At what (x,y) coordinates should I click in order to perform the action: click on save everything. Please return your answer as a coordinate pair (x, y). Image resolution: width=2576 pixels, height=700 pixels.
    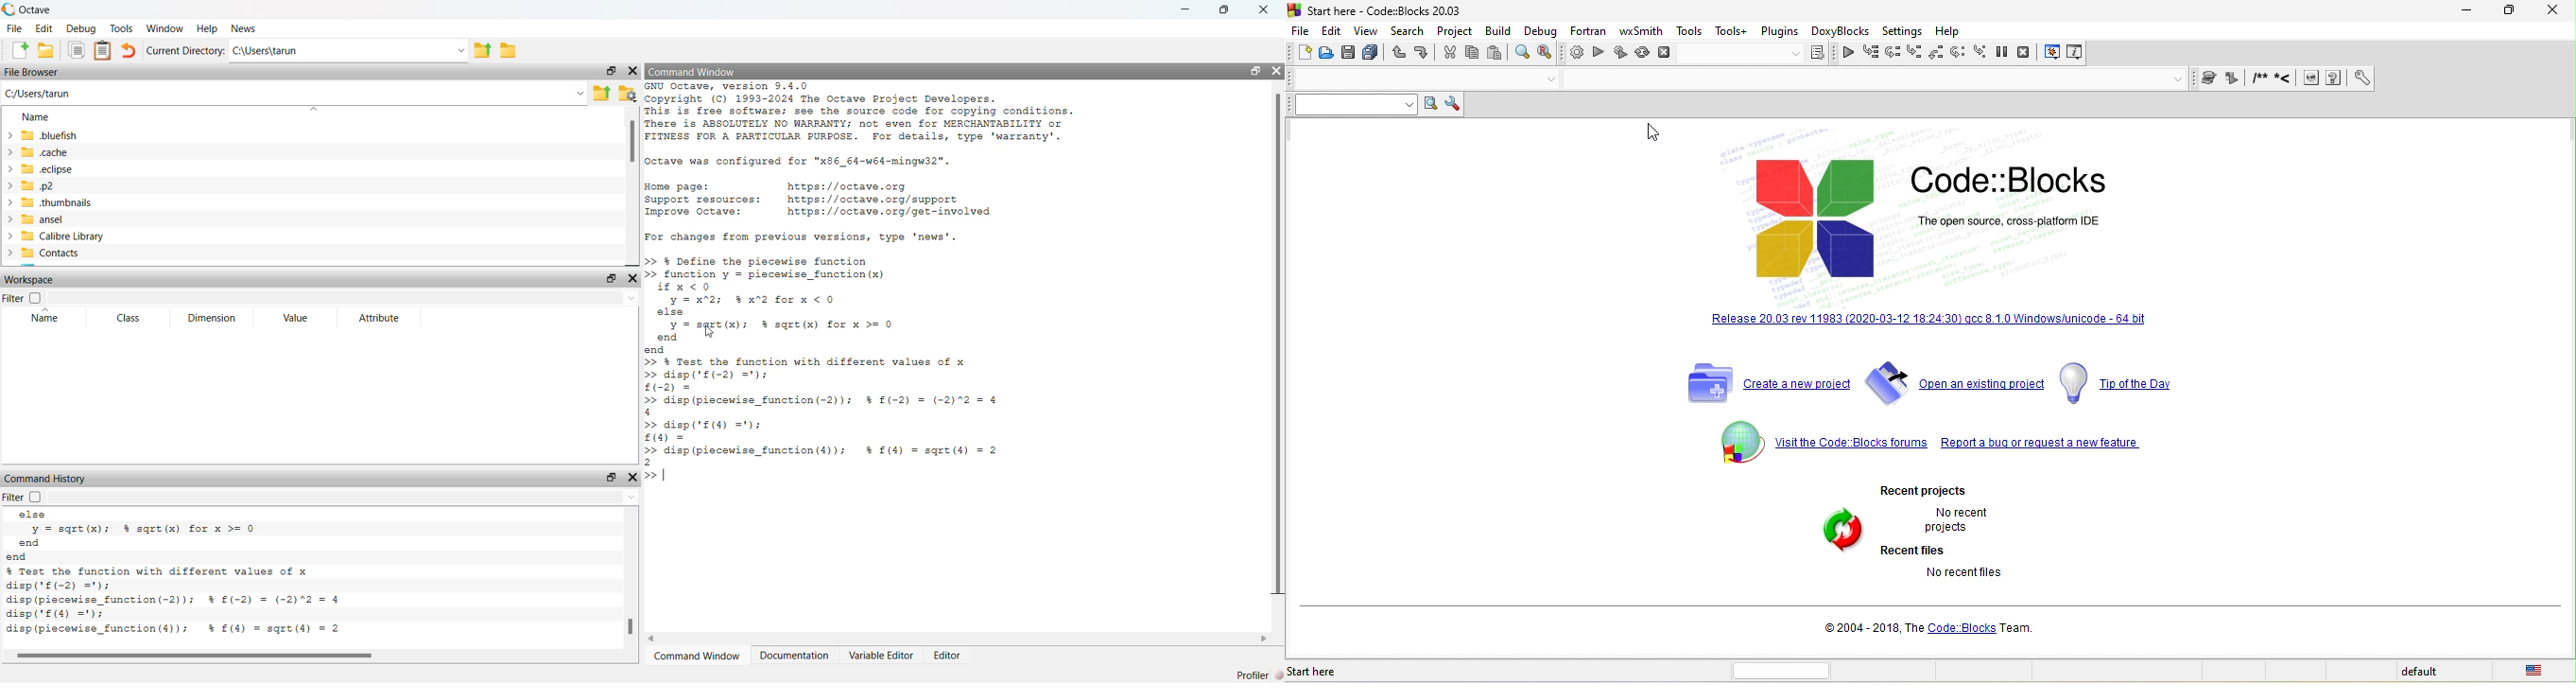
    Looking at the image, I should click on (1371, 55).